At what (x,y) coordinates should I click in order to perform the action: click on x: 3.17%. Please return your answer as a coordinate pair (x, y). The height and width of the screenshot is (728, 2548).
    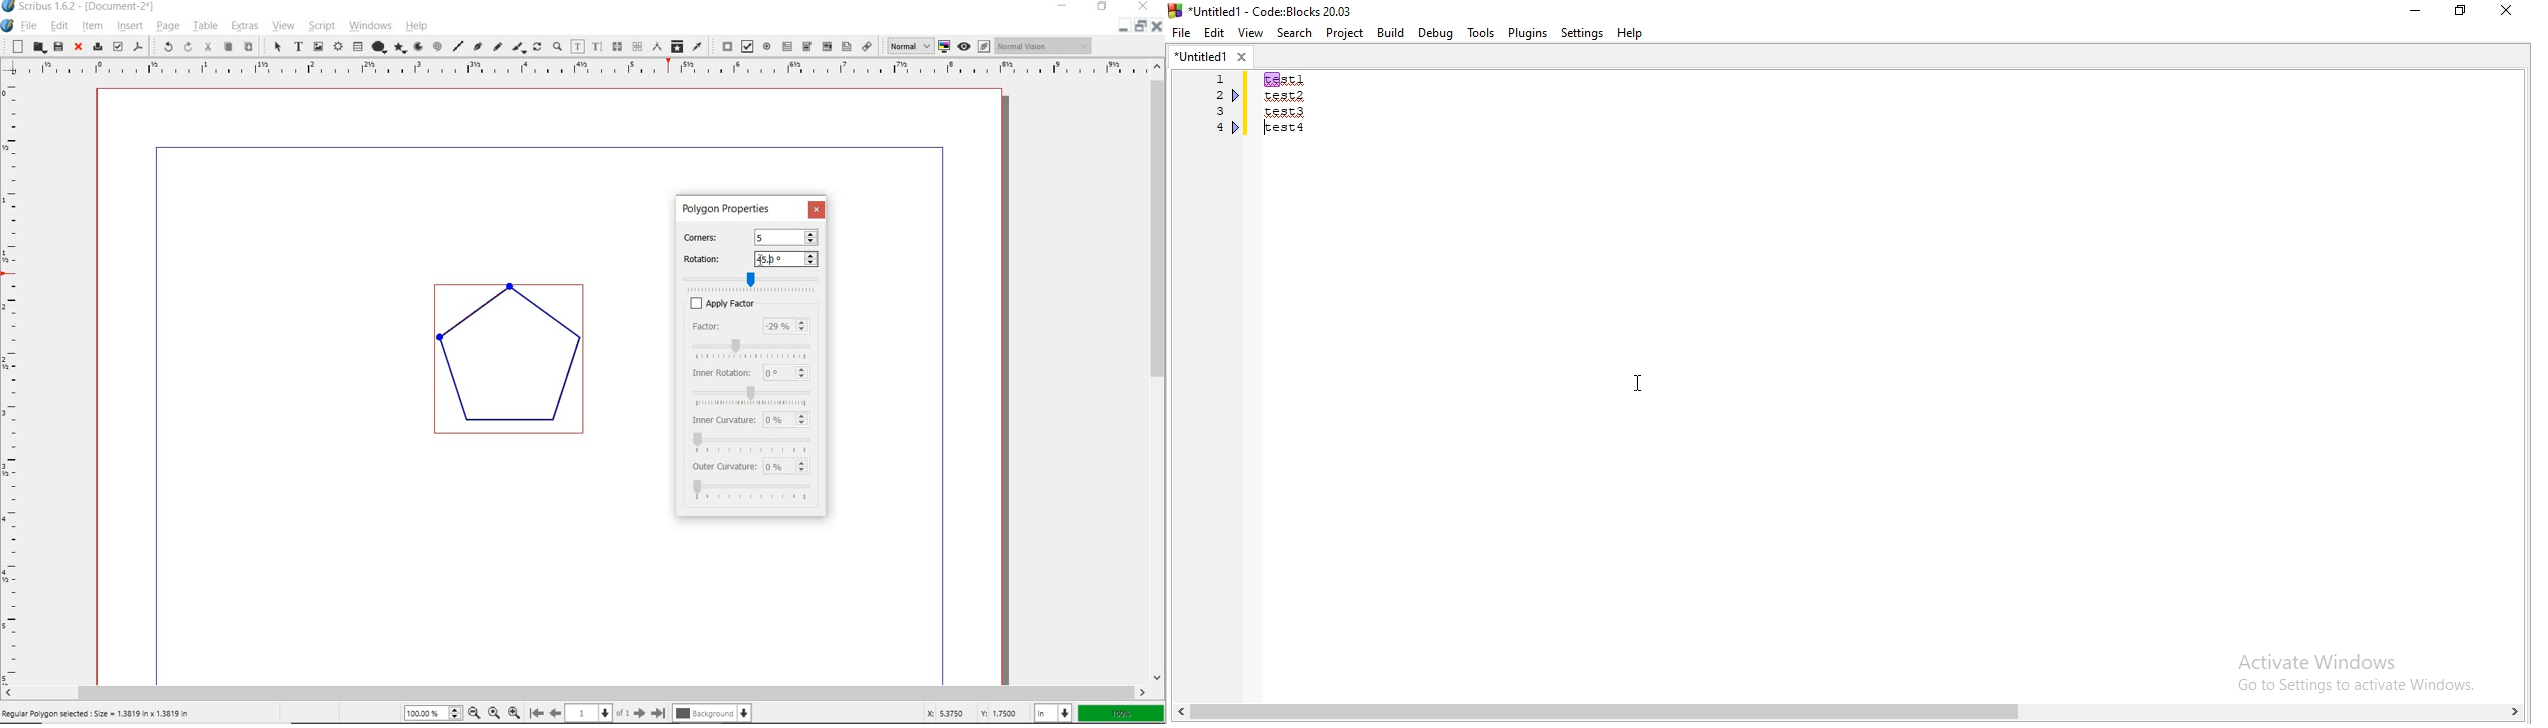
    Looking at the image, I should click on (942, 713).